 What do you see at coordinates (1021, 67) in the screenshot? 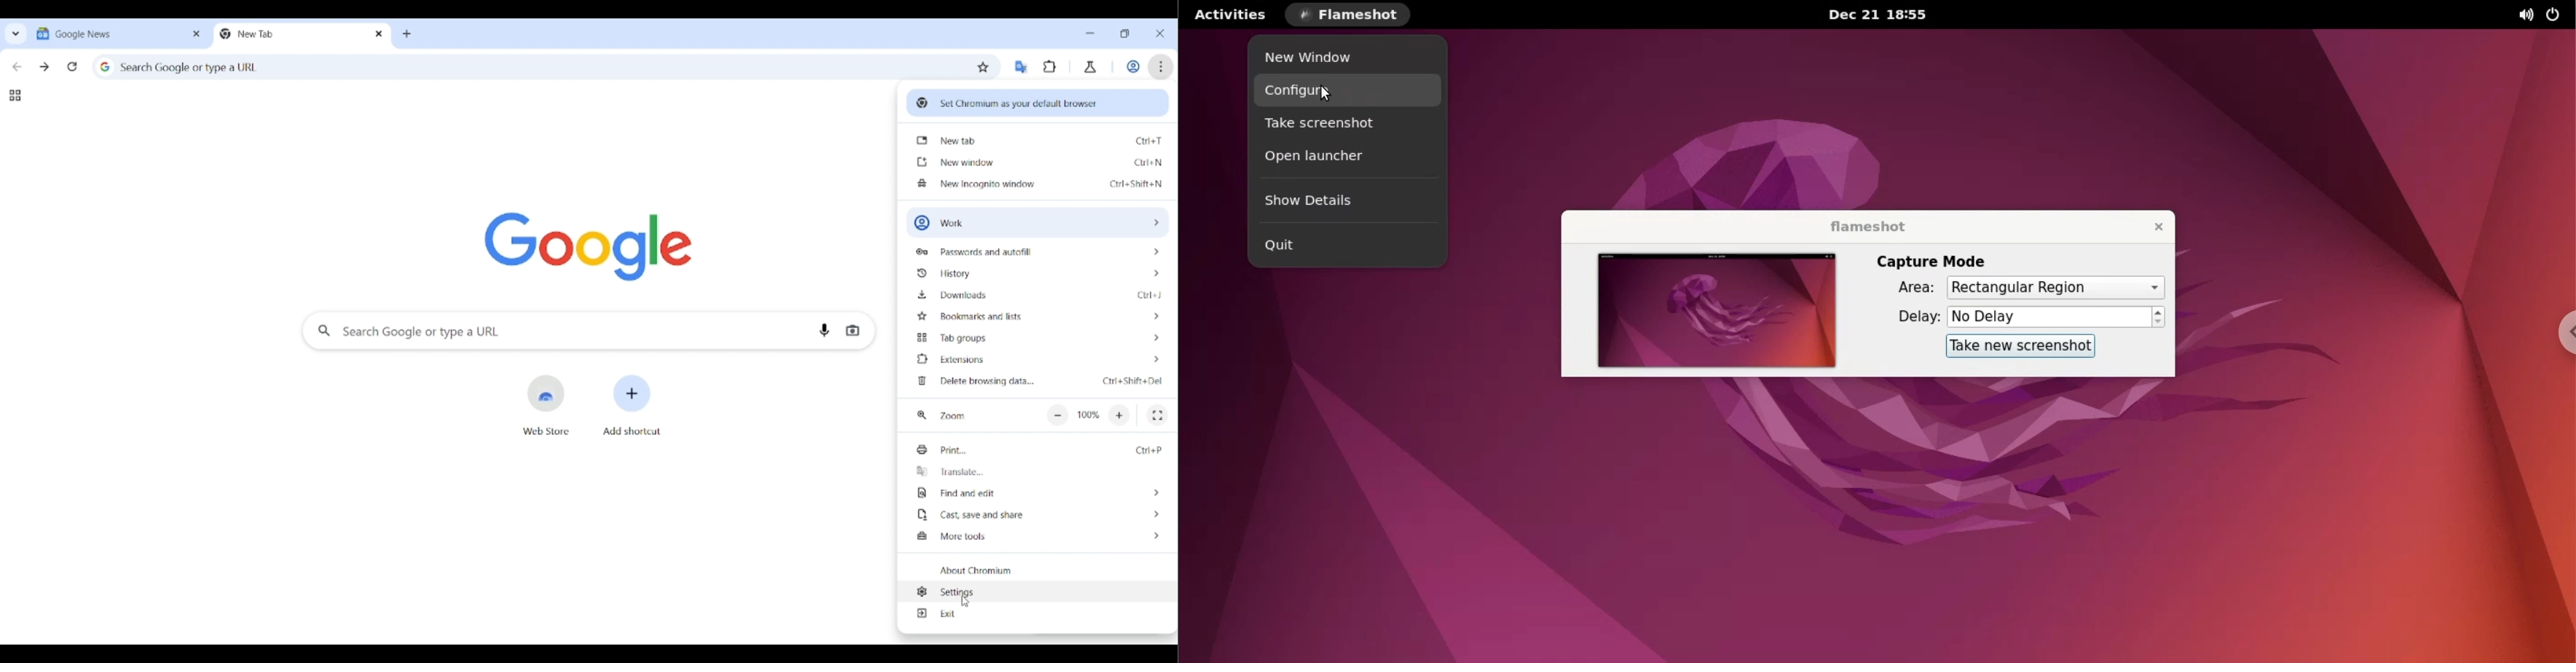
I see `Google translator extension` at bounding box center [1021, 67].